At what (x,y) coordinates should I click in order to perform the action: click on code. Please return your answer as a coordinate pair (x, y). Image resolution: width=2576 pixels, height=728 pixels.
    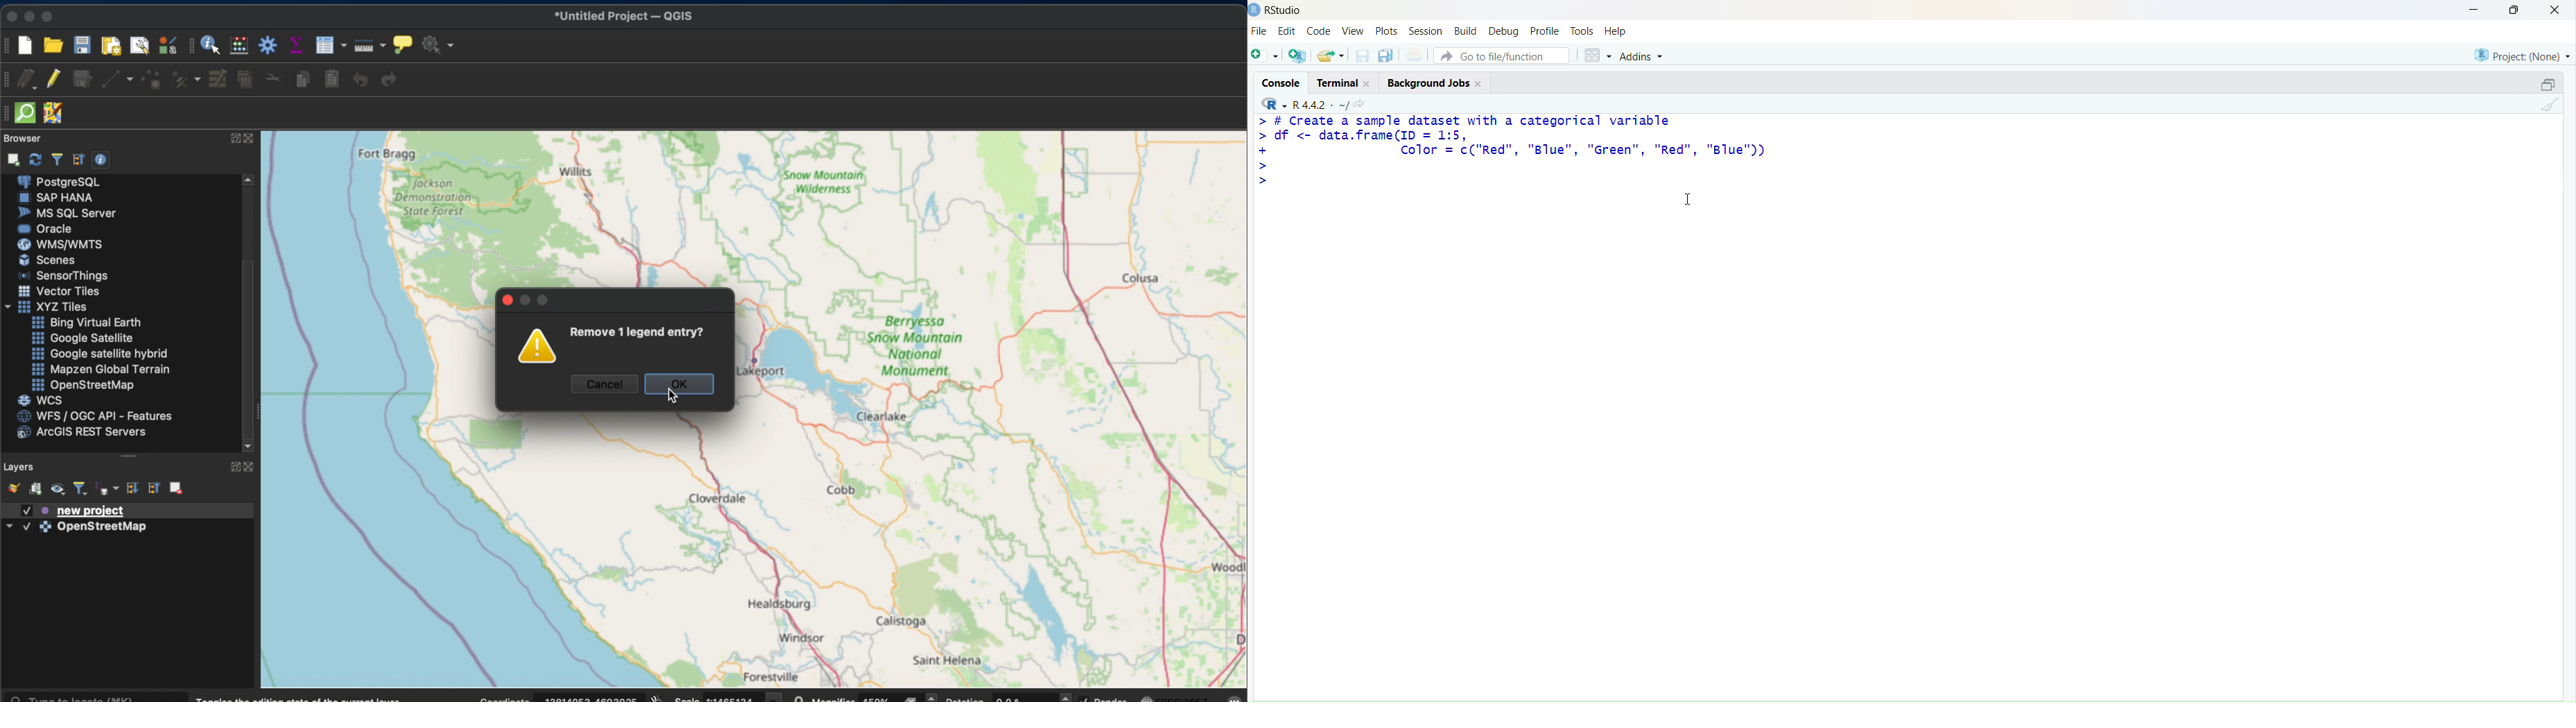
    Looking at the image, I should click on (1319, 32).